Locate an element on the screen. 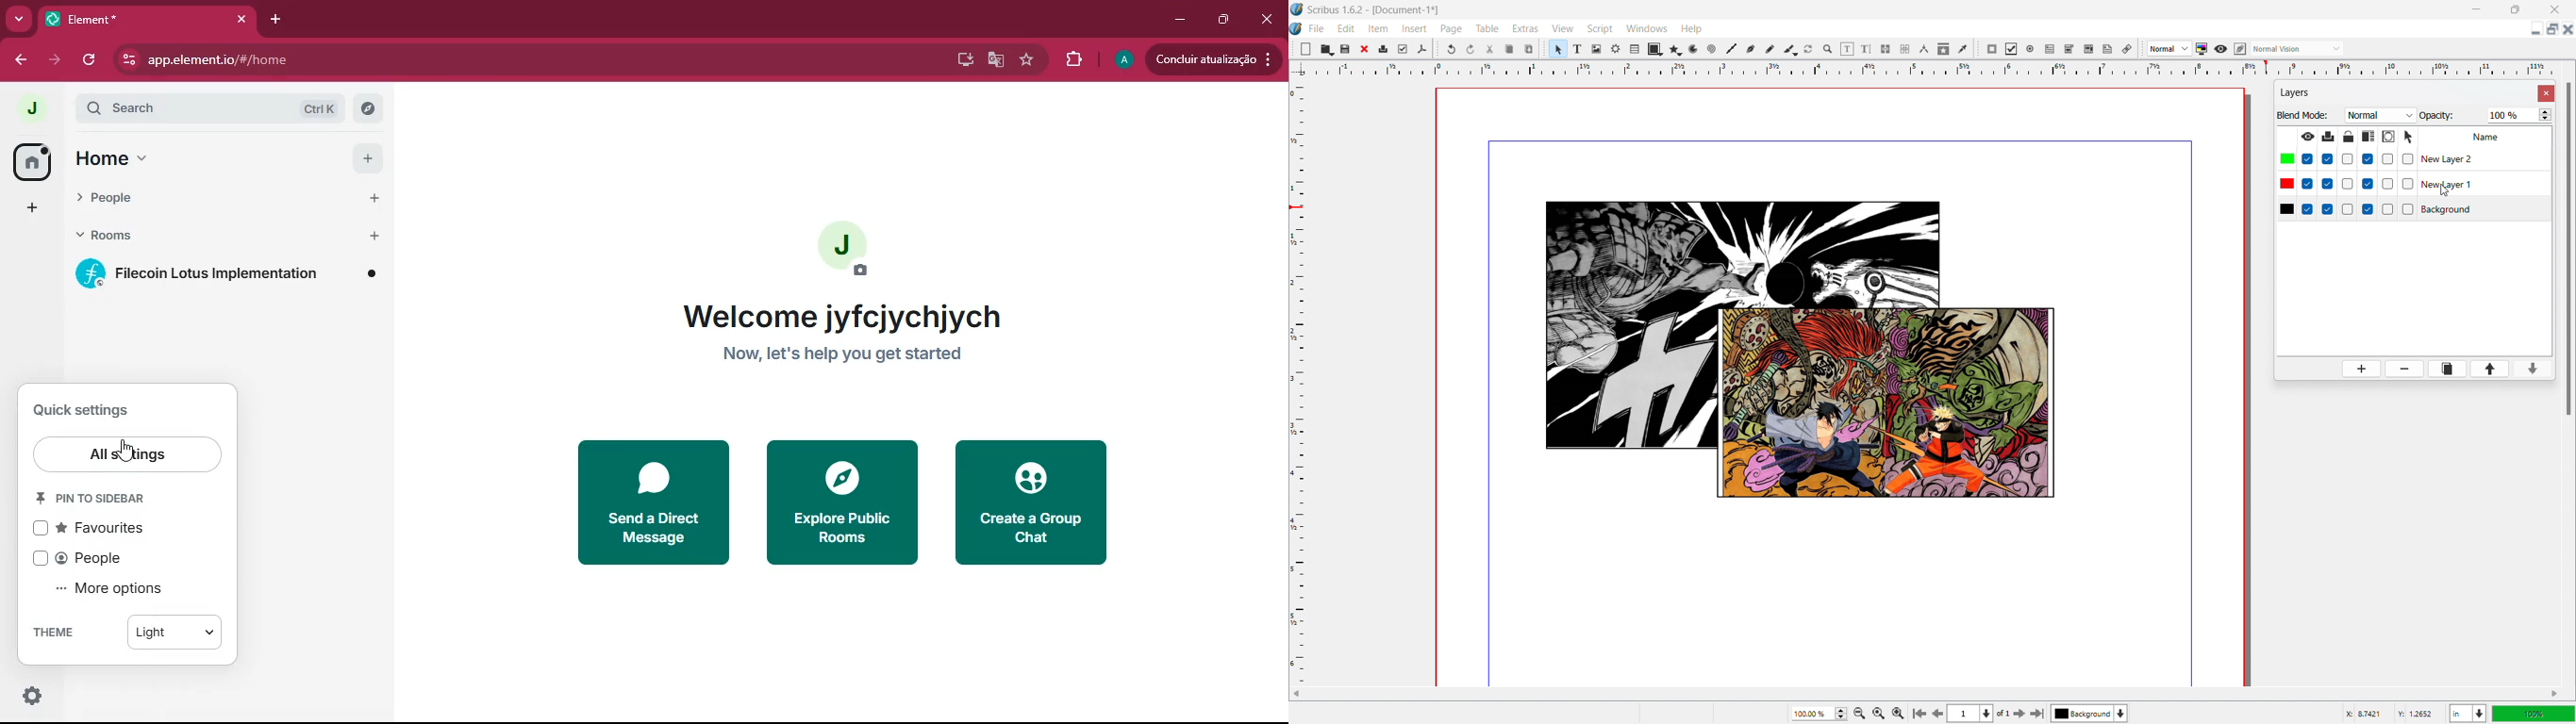 The height and width of the screenshot is (728, 2576). lock/unlock layer is located at coordinates (2348, 136).